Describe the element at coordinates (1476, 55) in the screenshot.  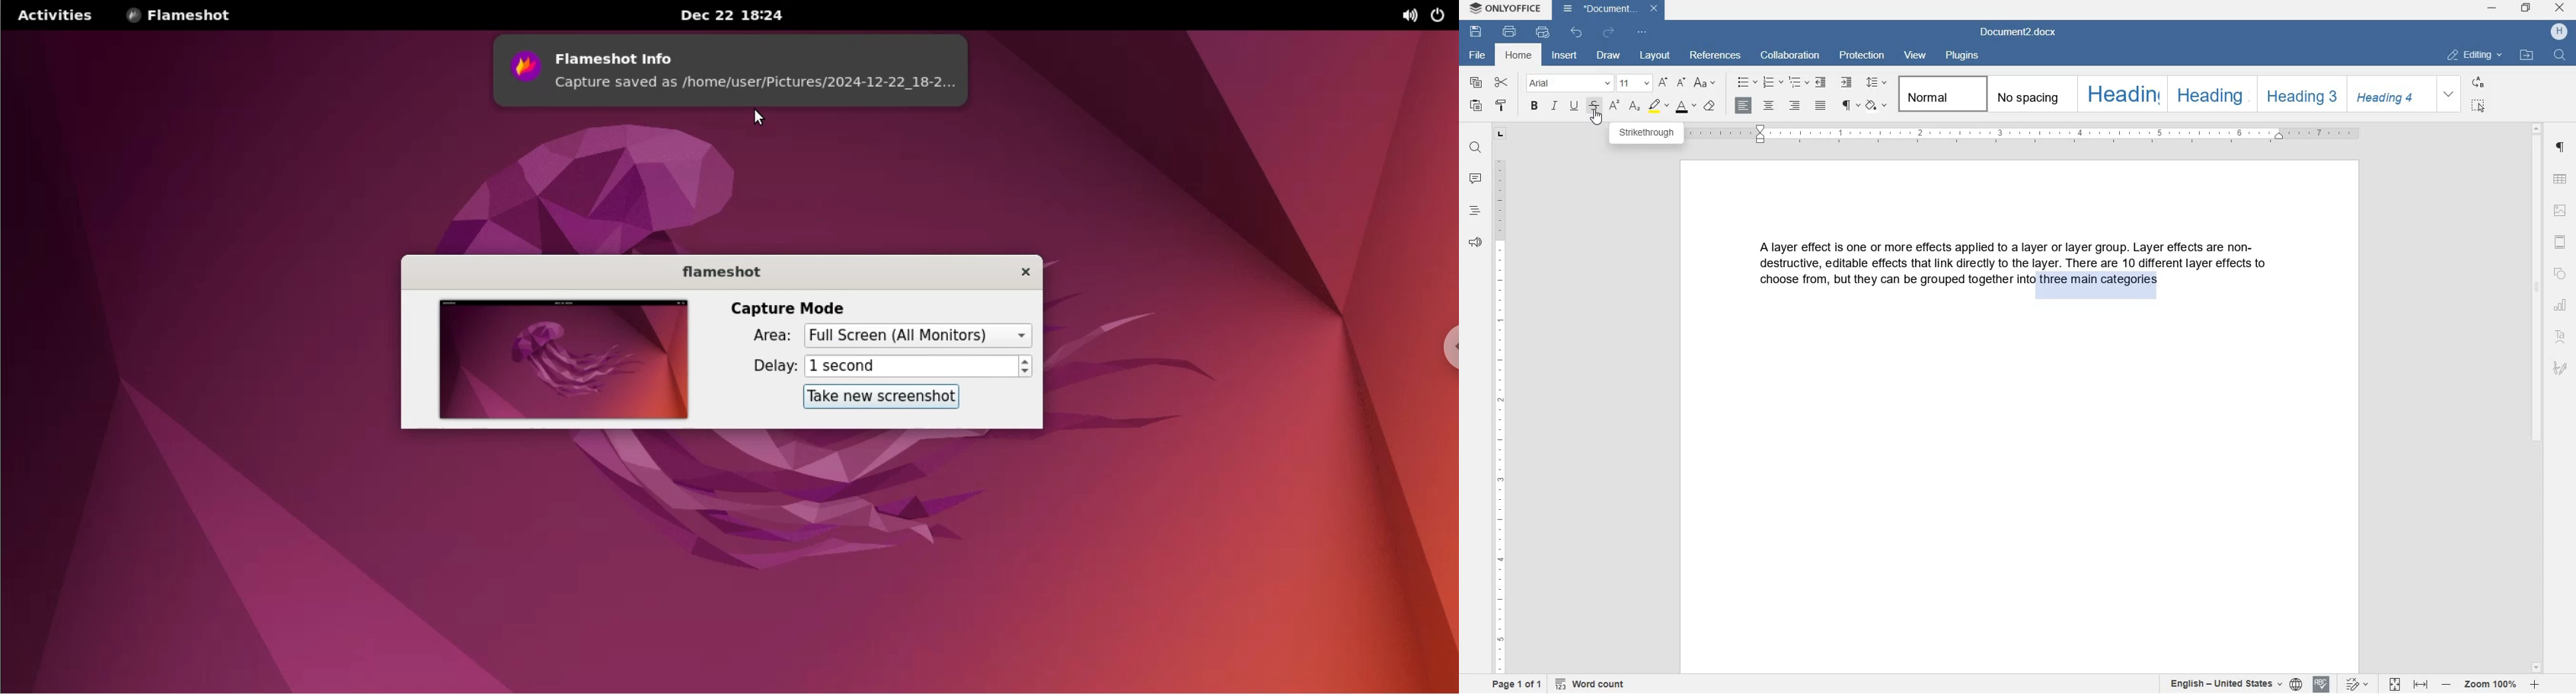
I see `file` at that location.